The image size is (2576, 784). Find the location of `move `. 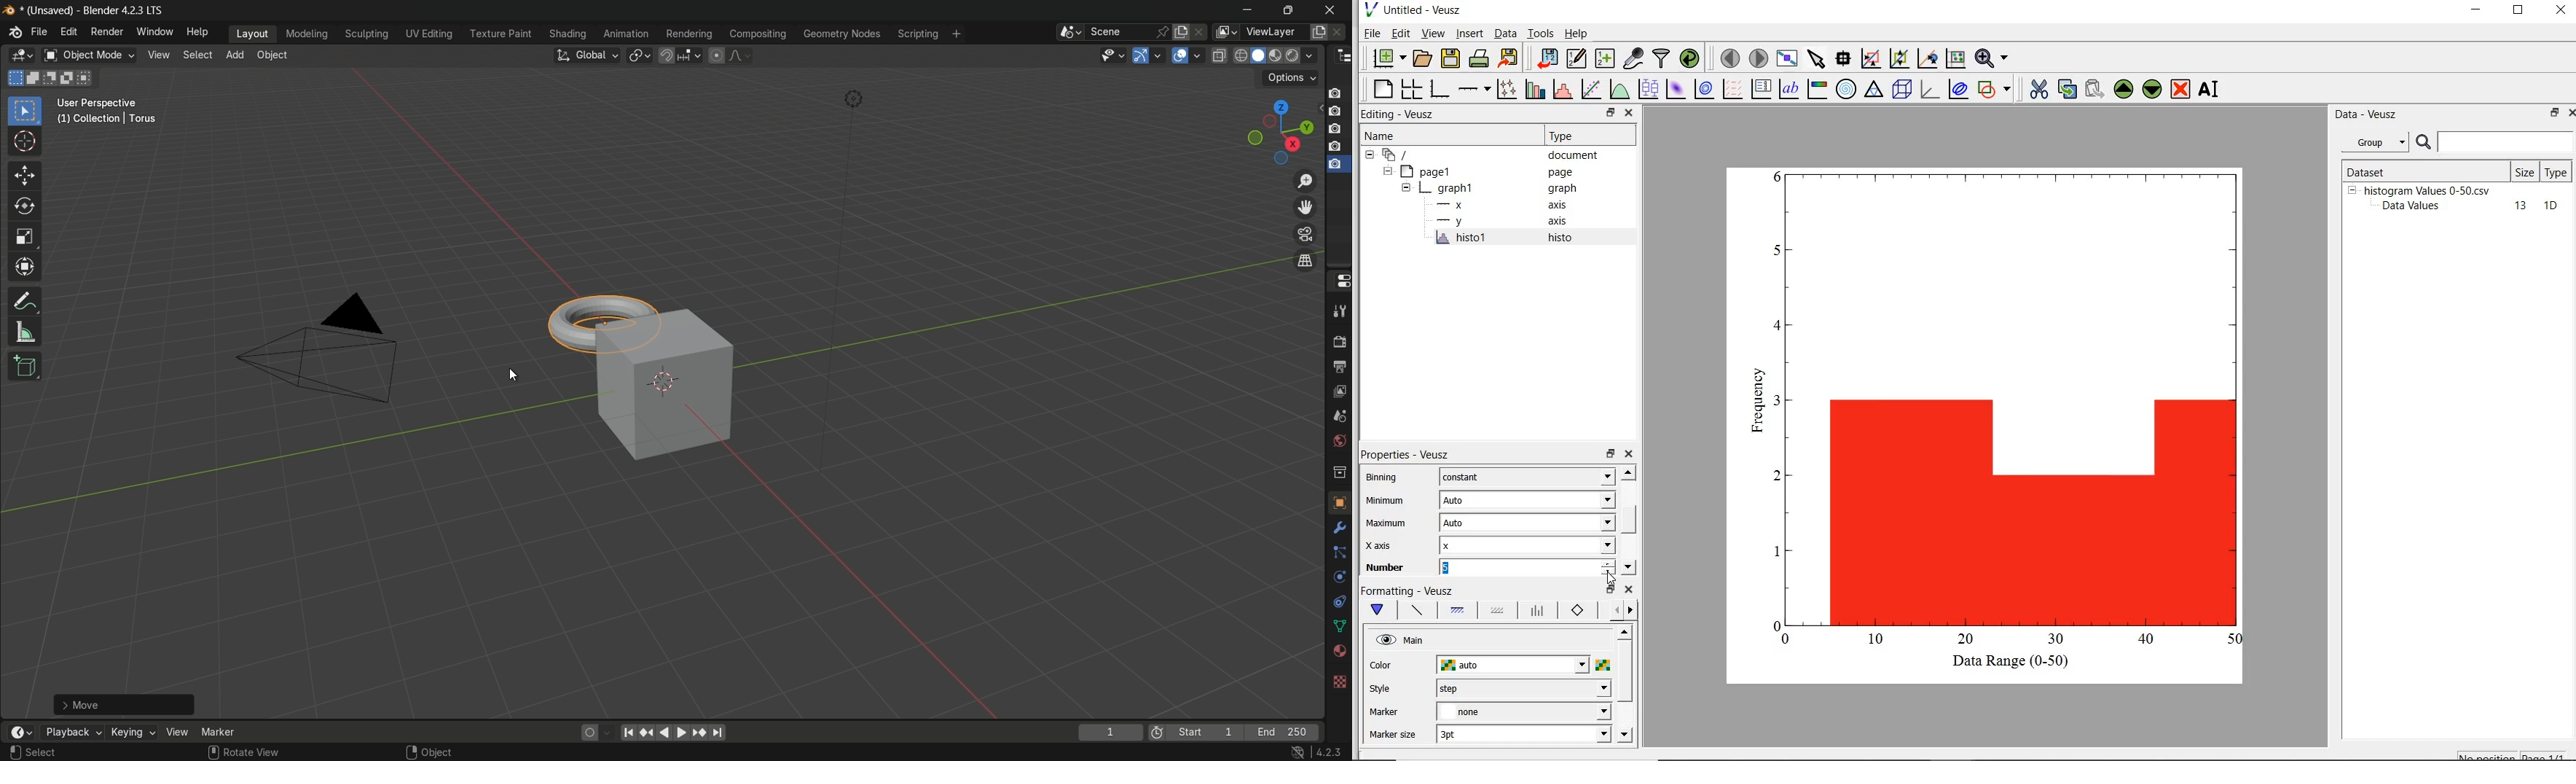

move  is located at coordinates (124, 703).